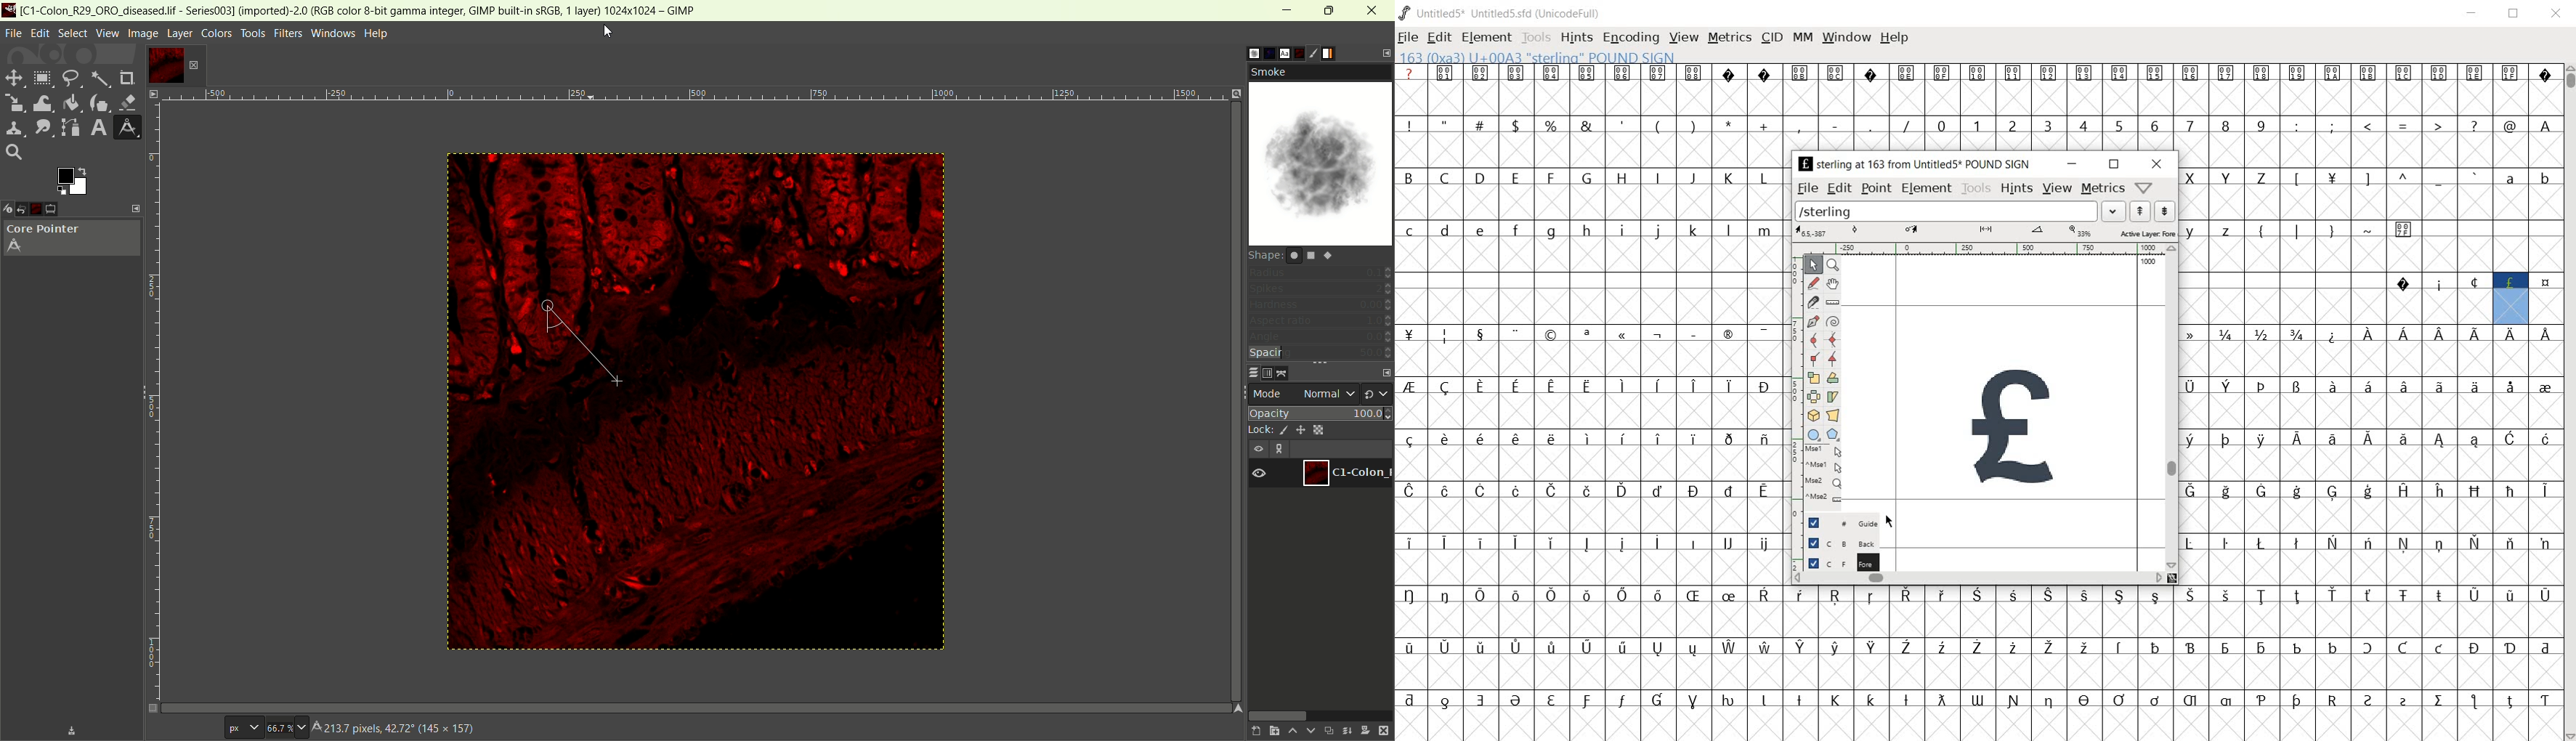 The height and width of the screenshot is (756, 2576). What do you see at coordinates (2439, 179) in the screenshot?
I see `_` at bounding box center [2439, 179].